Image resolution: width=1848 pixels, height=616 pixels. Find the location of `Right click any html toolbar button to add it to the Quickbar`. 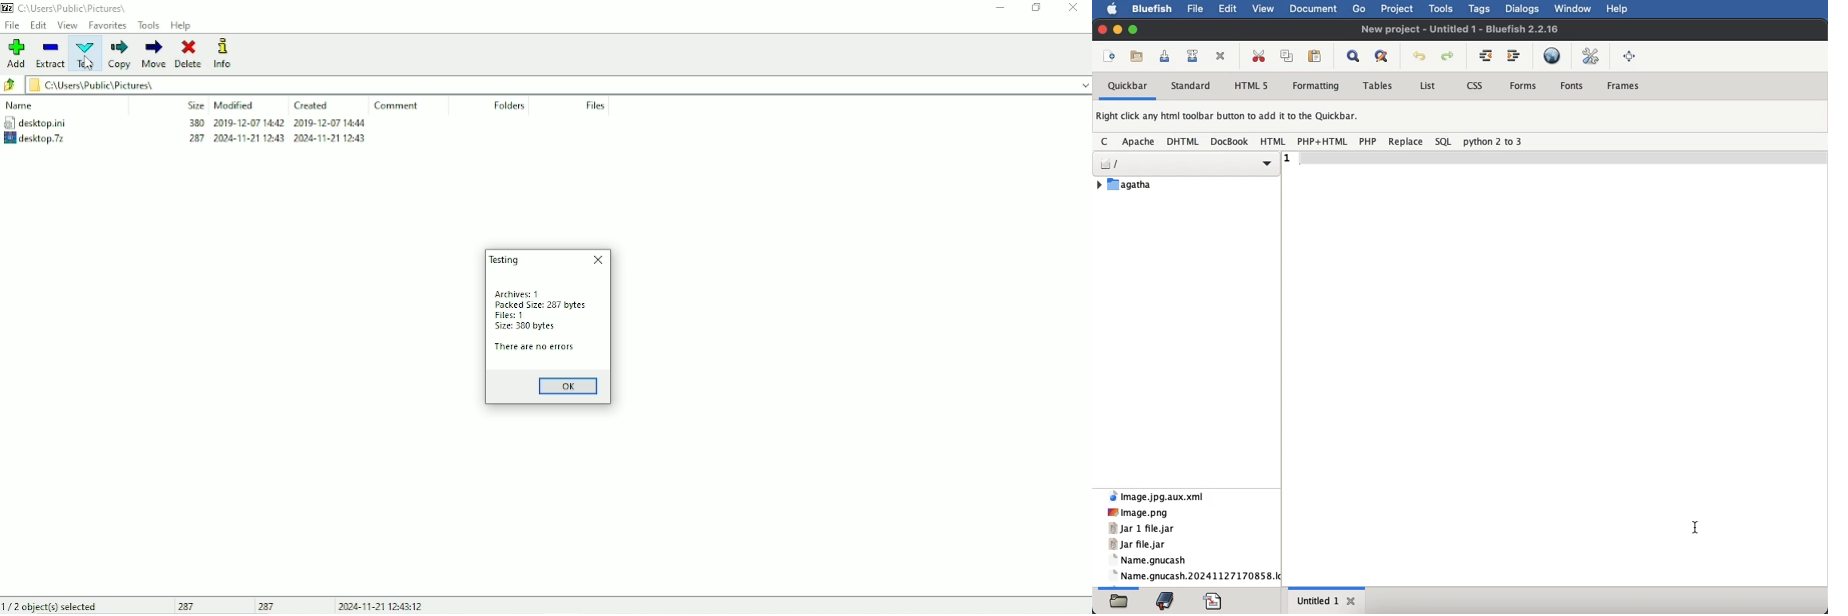

Right click any html toolbar button to add it to the Quickbar is located at coordinates (1233, 118).